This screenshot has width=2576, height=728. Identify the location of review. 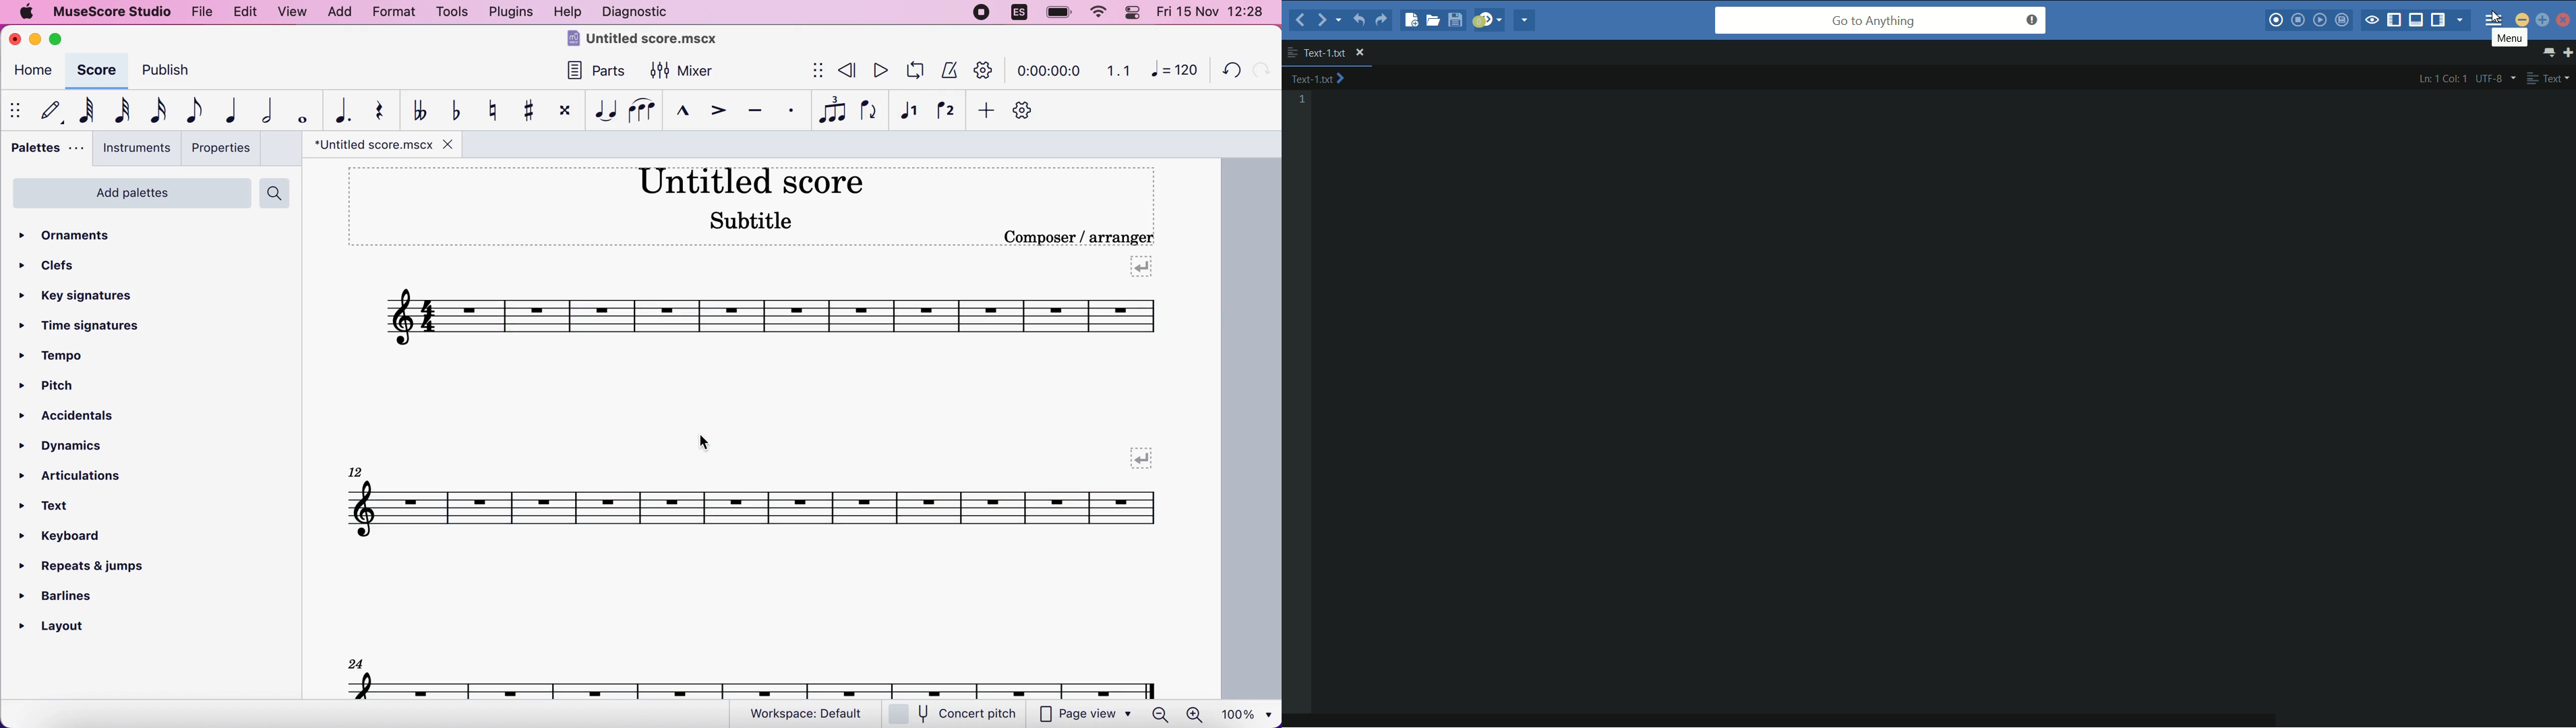
(848, 71).